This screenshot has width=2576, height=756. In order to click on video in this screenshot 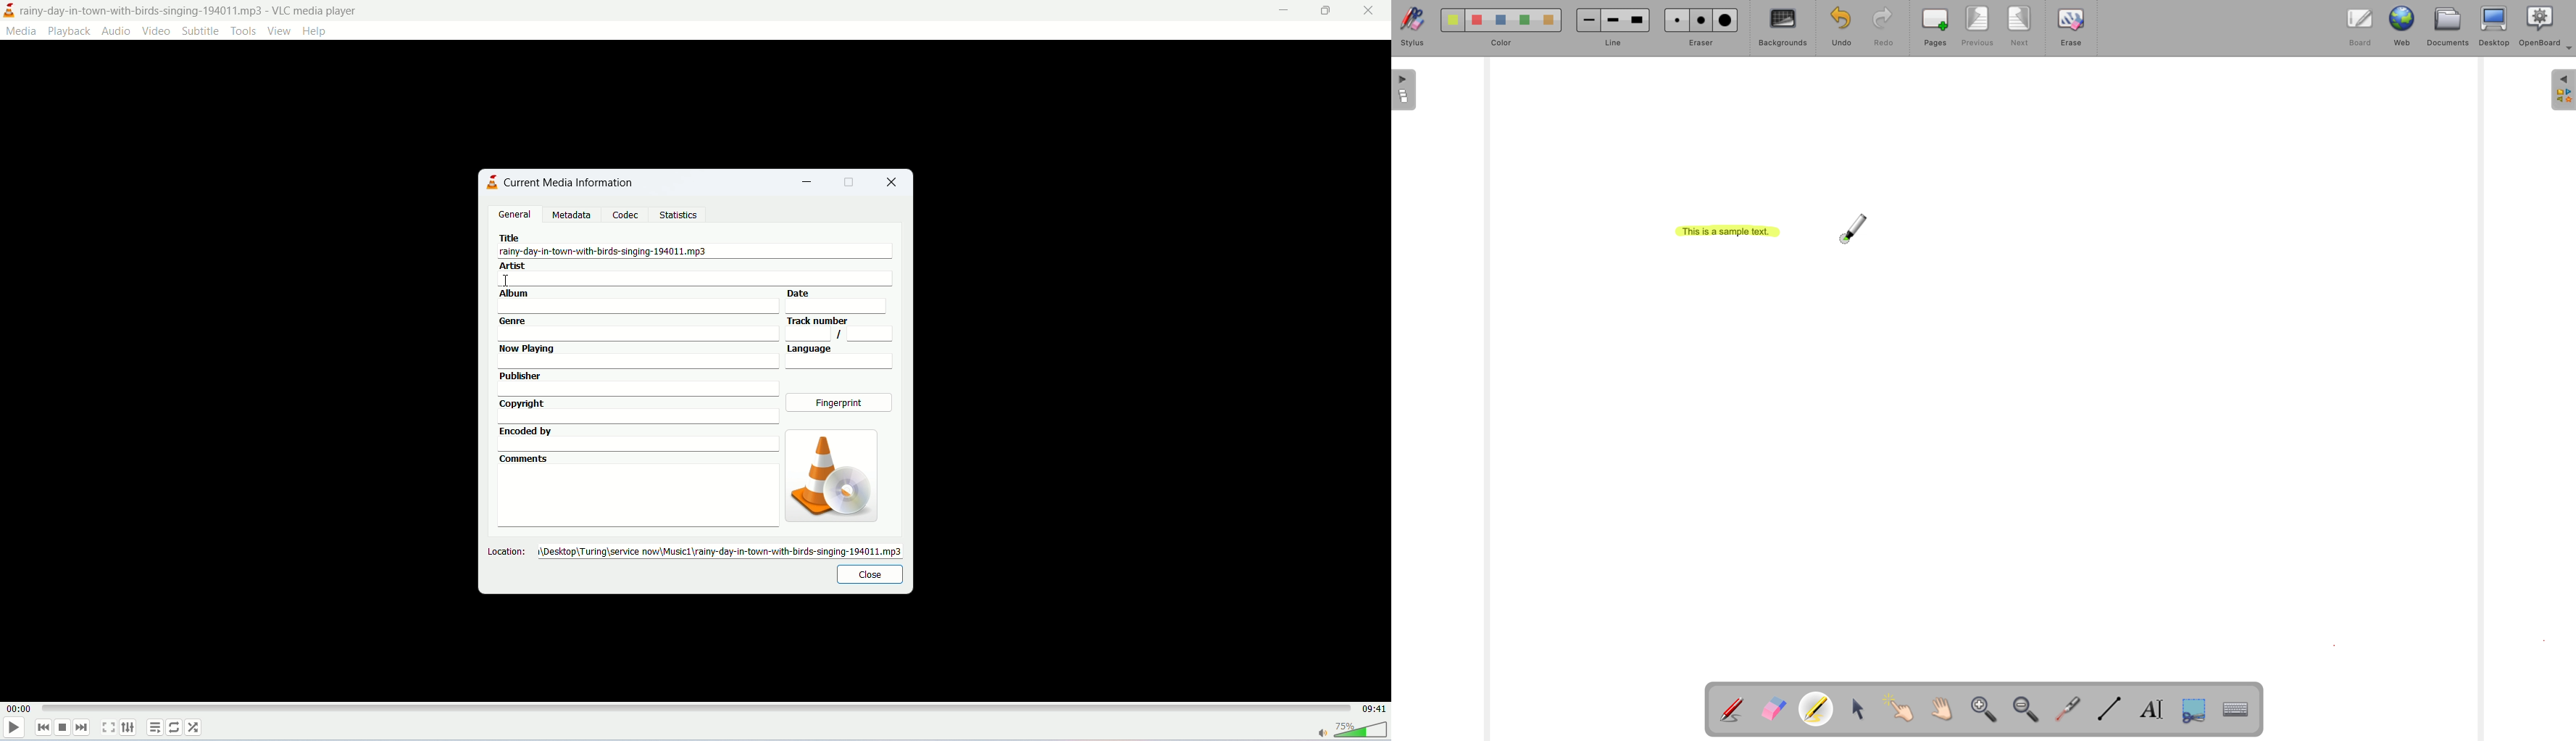, I will do `click(157, 31)`.